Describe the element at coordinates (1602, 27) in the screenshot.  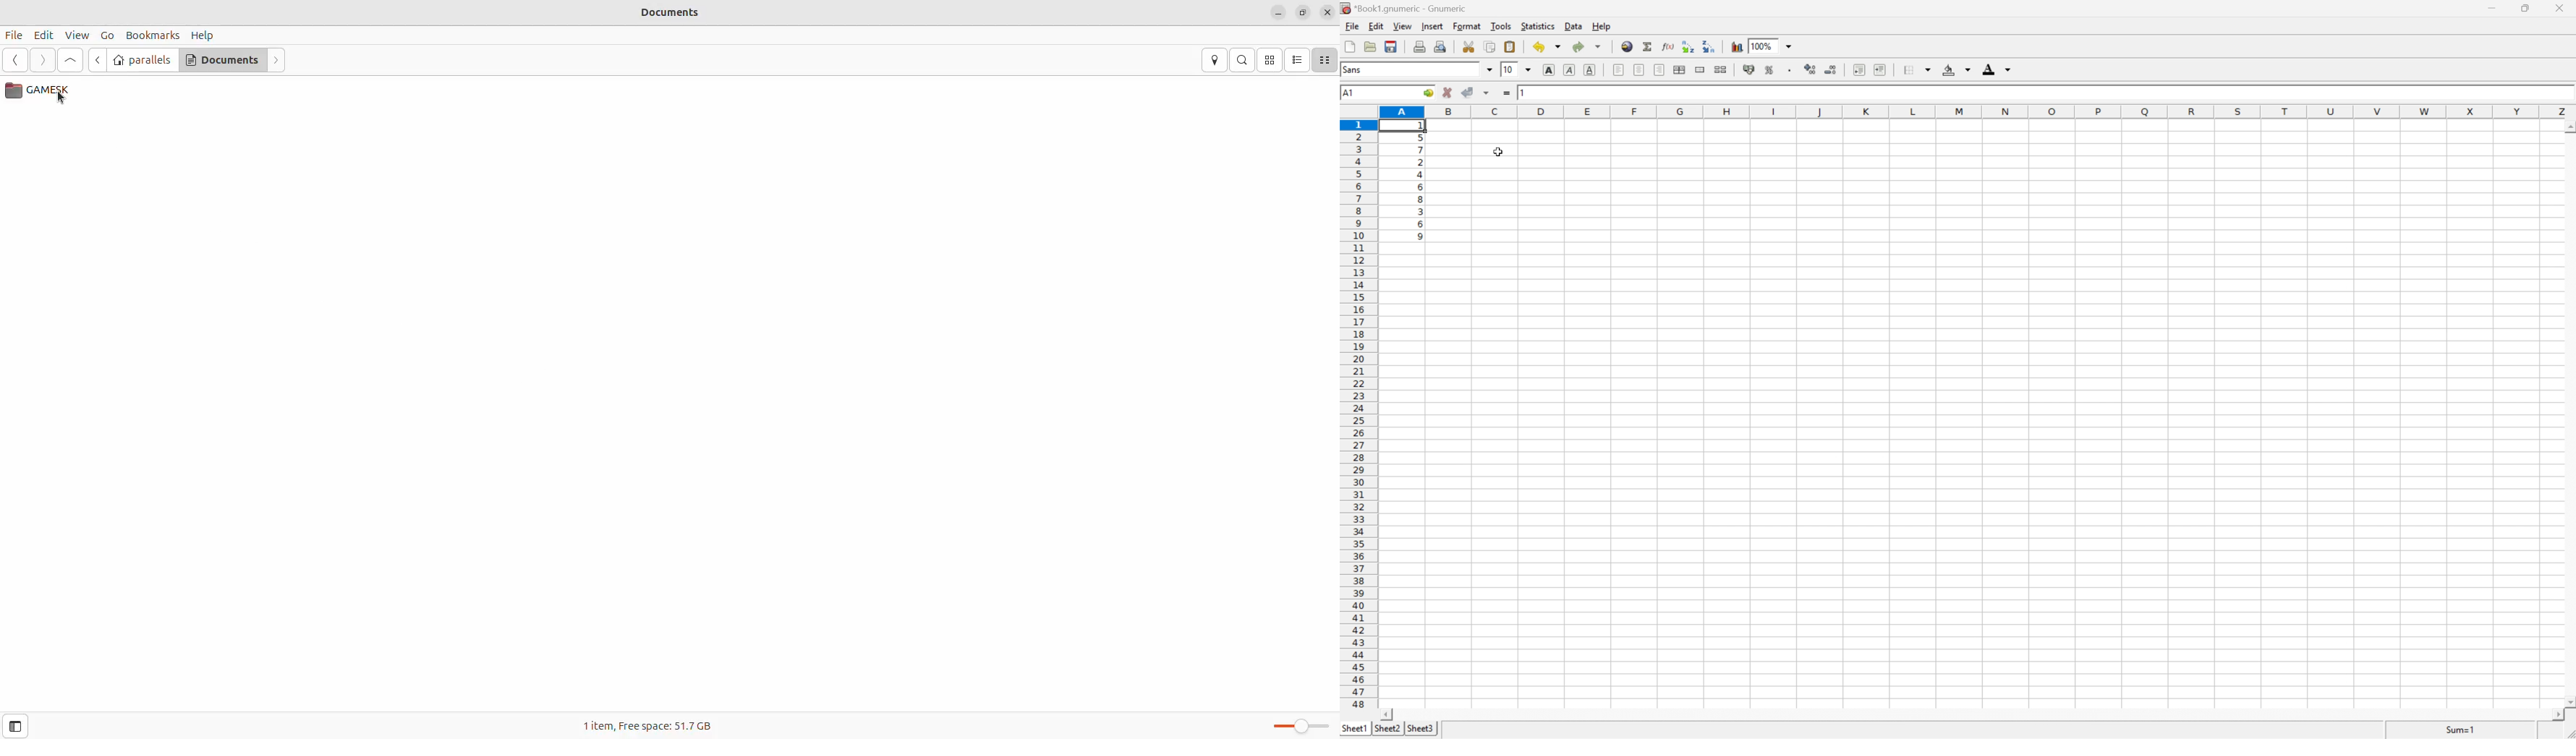
I see `help` at that location.